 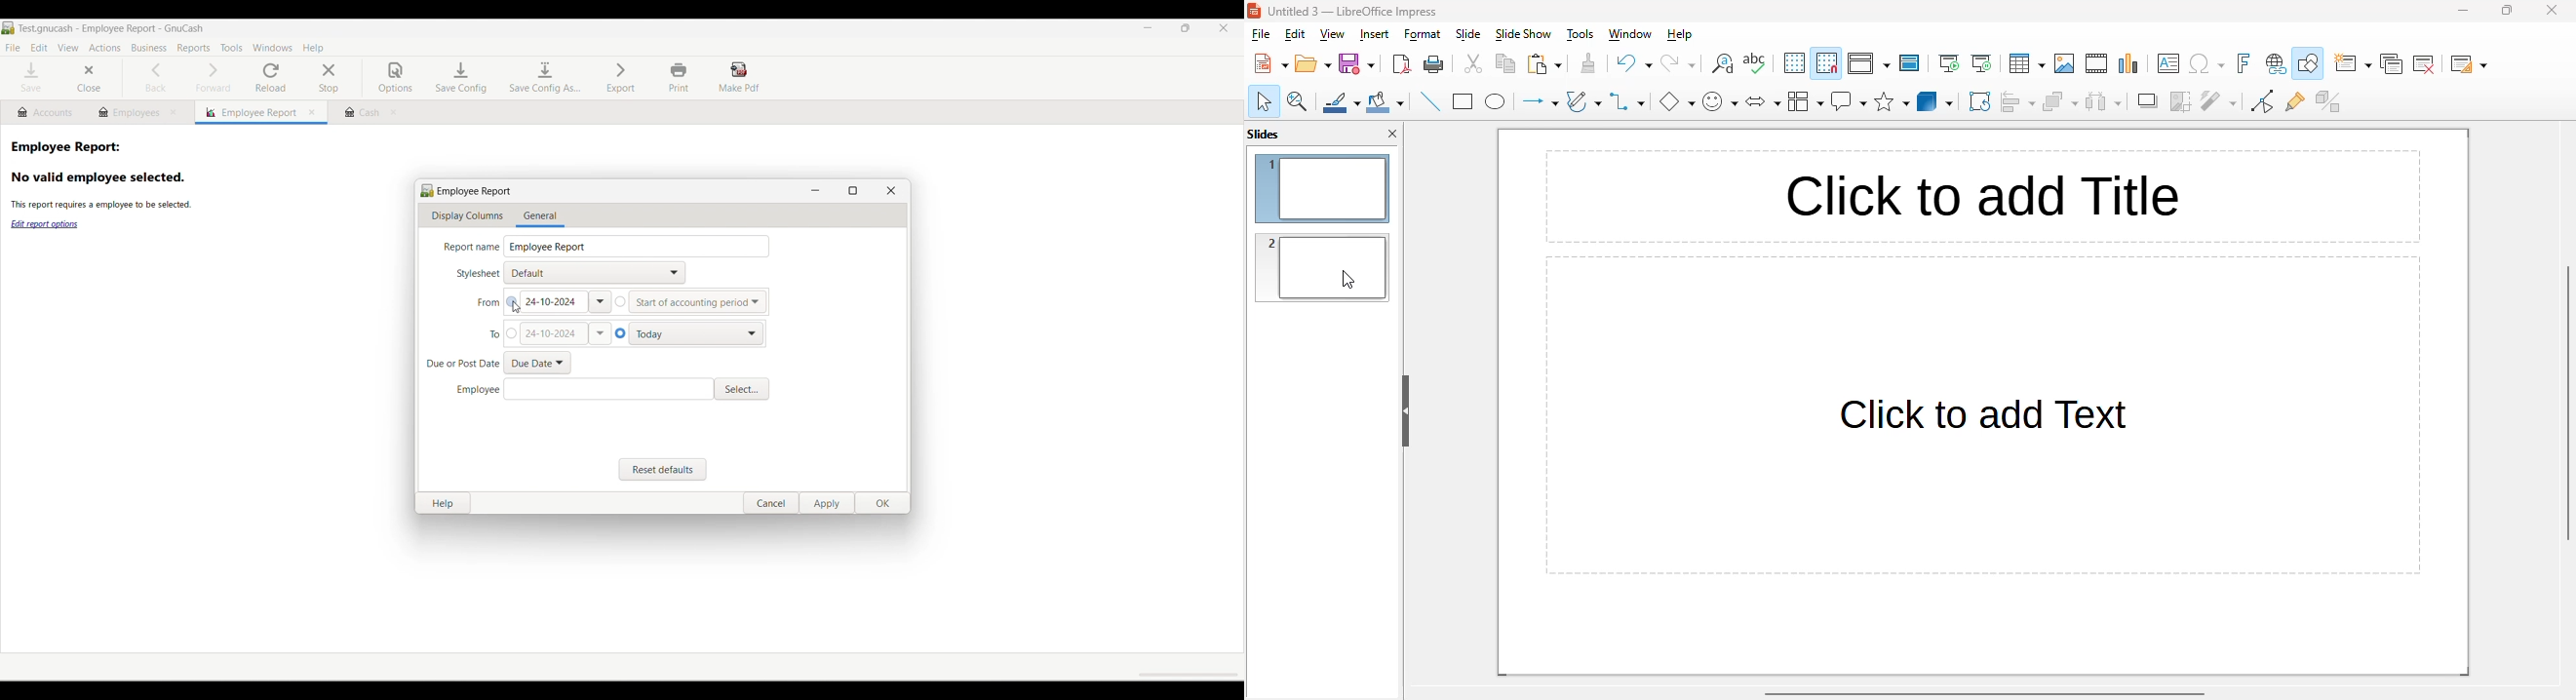 What do you see at coordinates (2064, 63) in the screenshot?
I see `insert image` at bounding box center [2064, 63].